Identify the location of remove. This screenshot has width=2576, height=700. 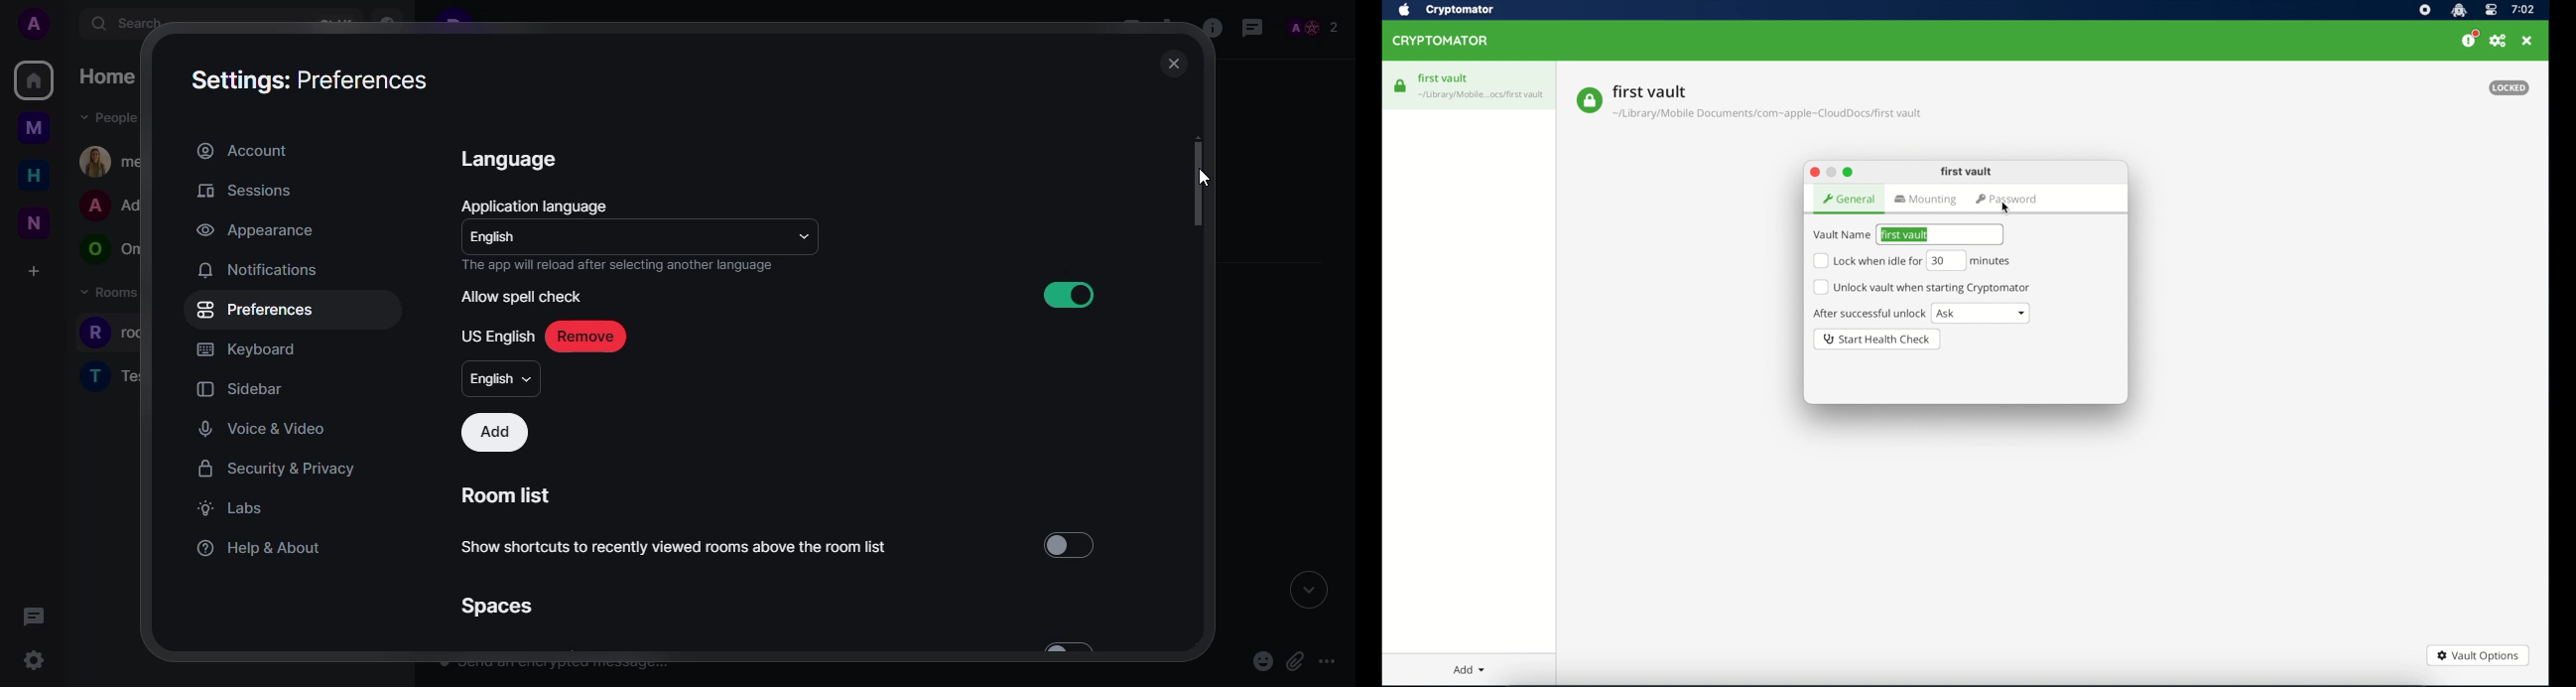
(584, 337).